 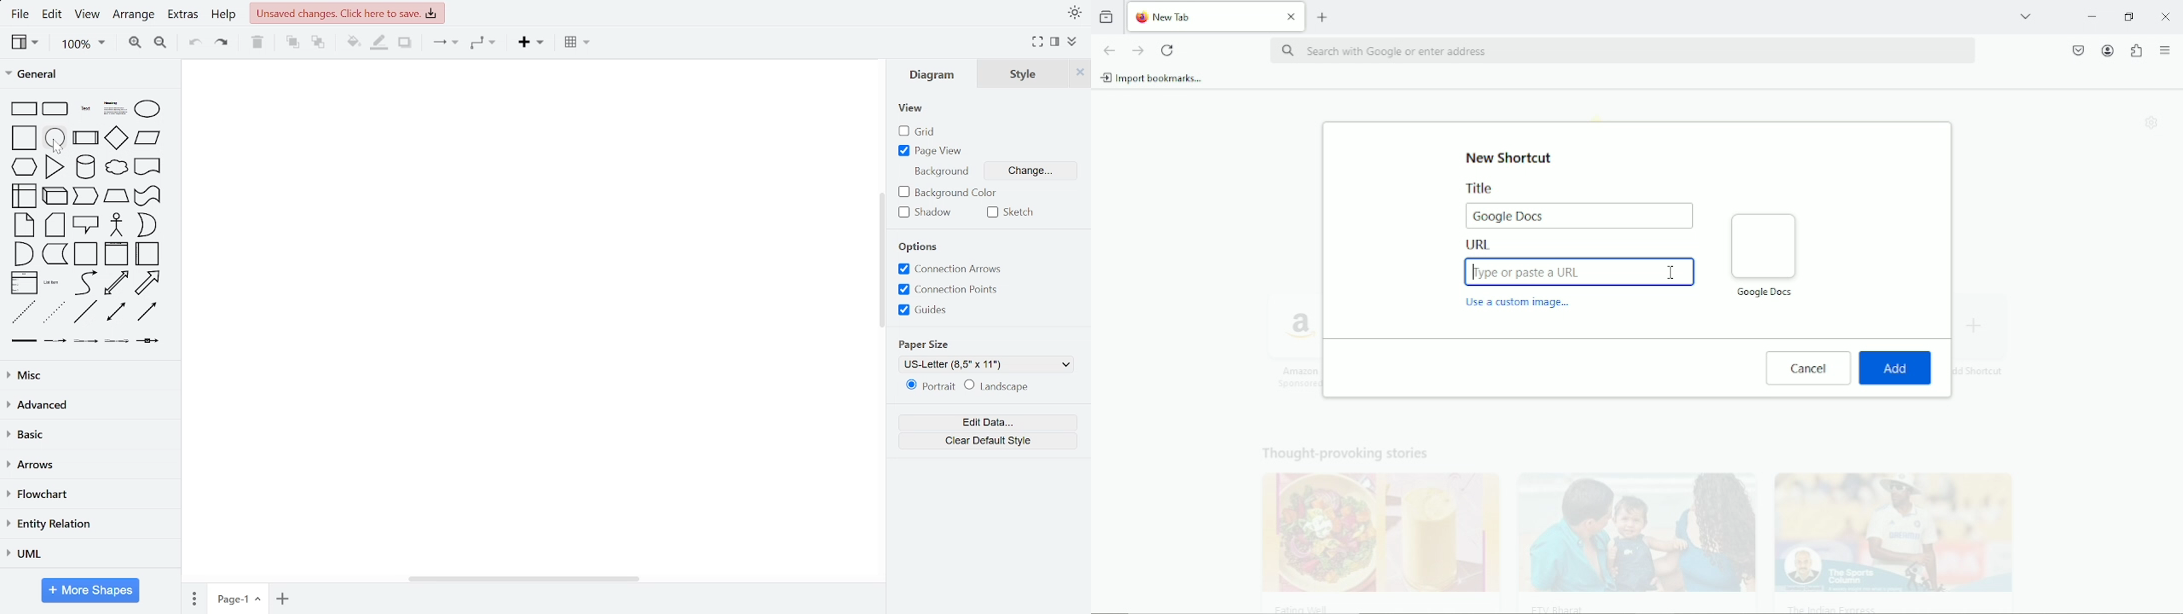 I want to click on general, so click(x=89, y=75).